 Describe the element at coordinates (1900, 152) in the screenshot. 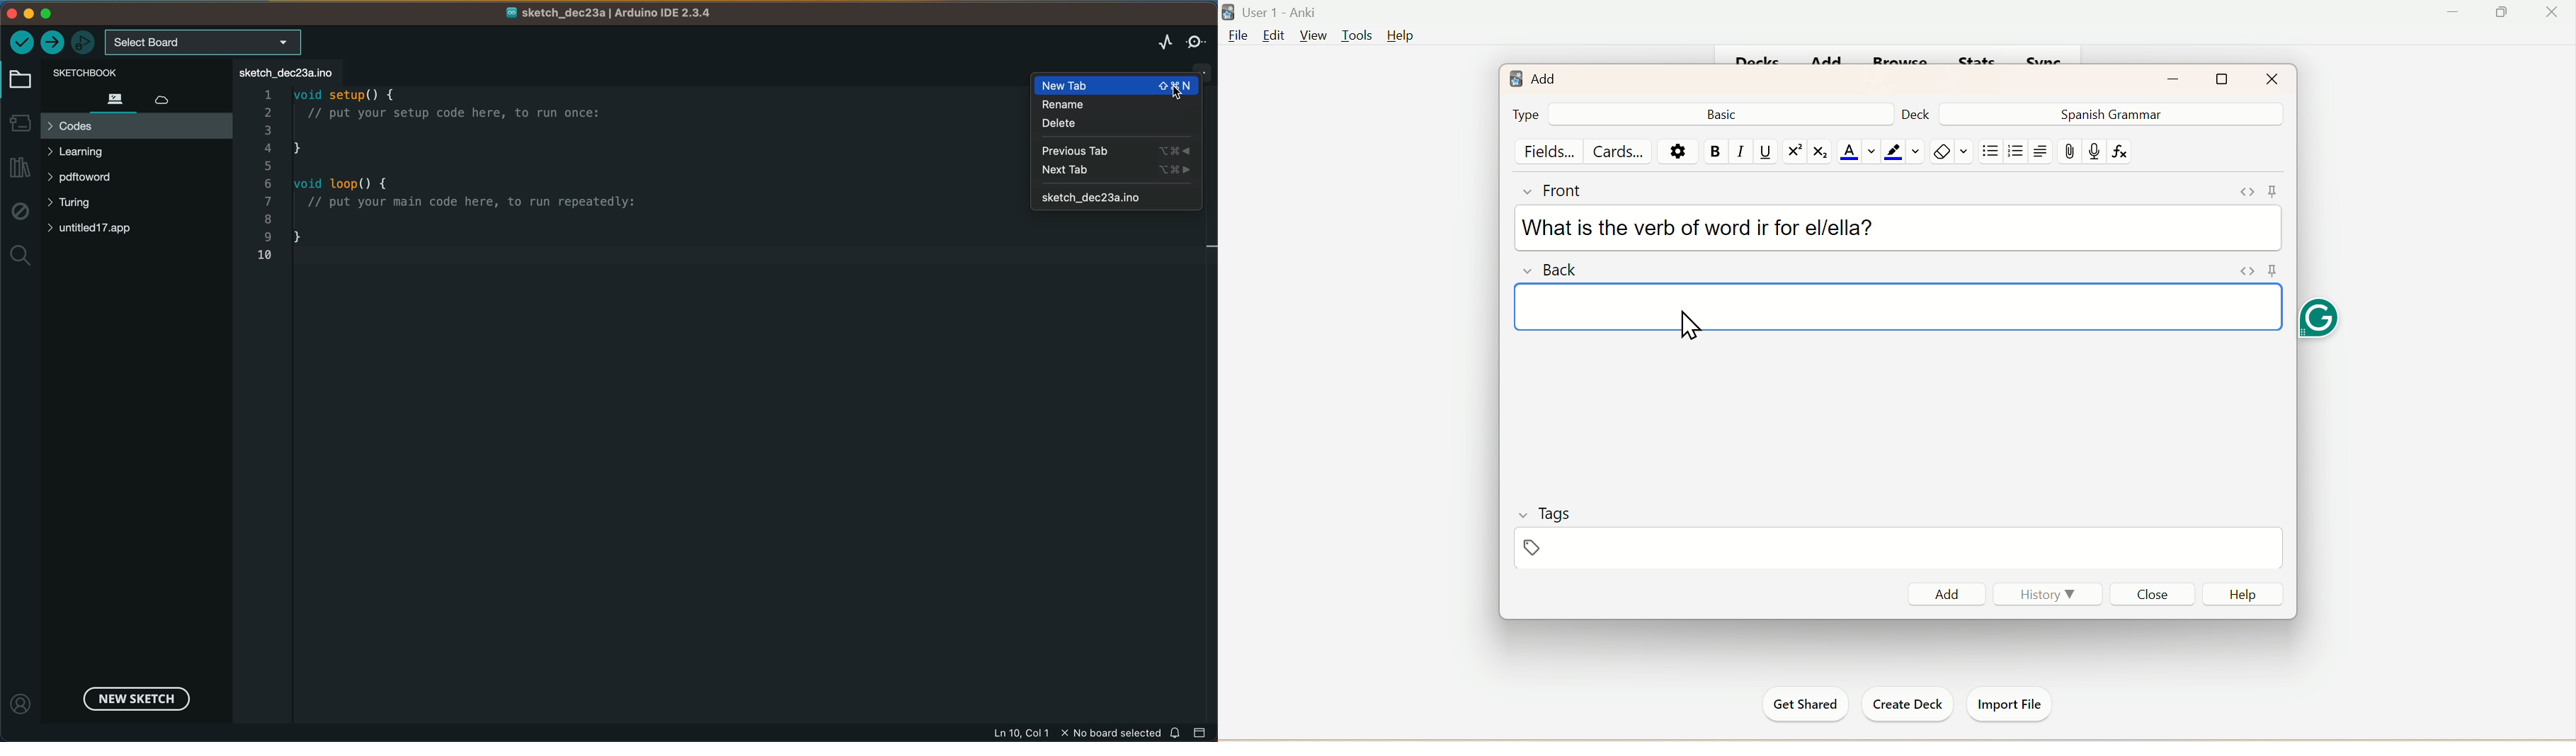

I see `color` at that location.